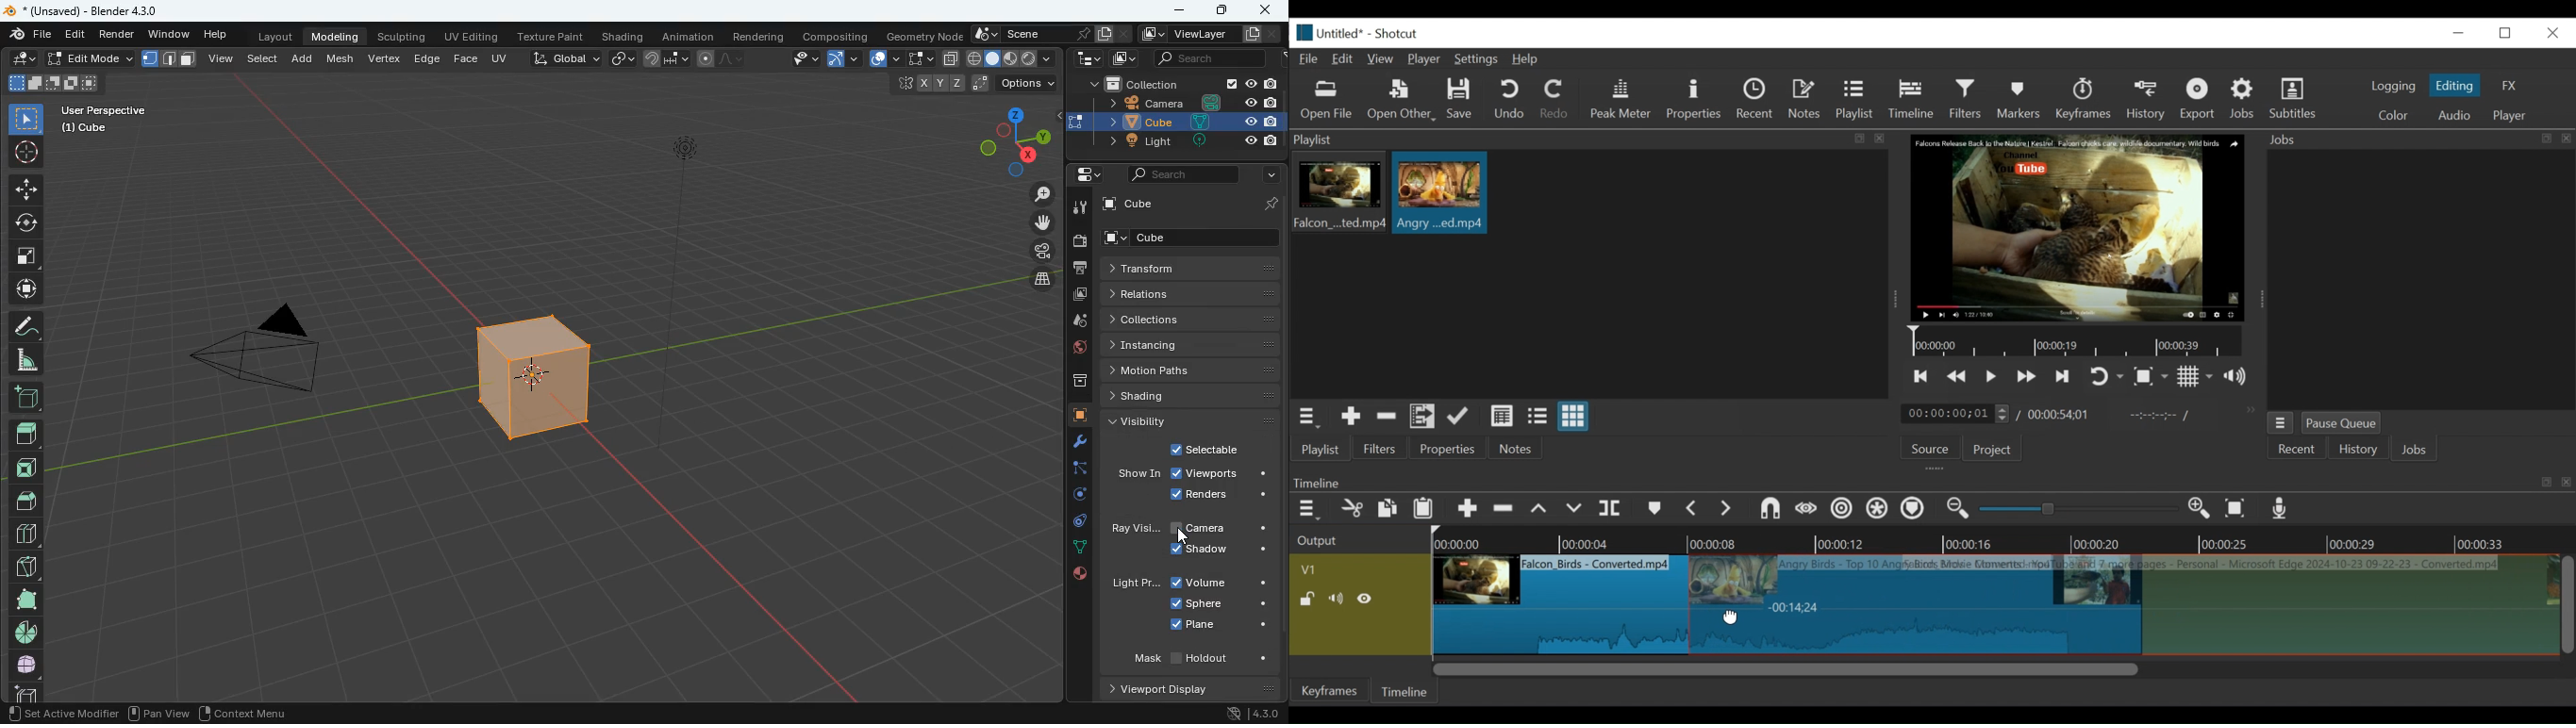 The image size is (2576, 728). Describe the element at coordinates (2201, 509) in the screenshot. I see `Zoom in` at that location.